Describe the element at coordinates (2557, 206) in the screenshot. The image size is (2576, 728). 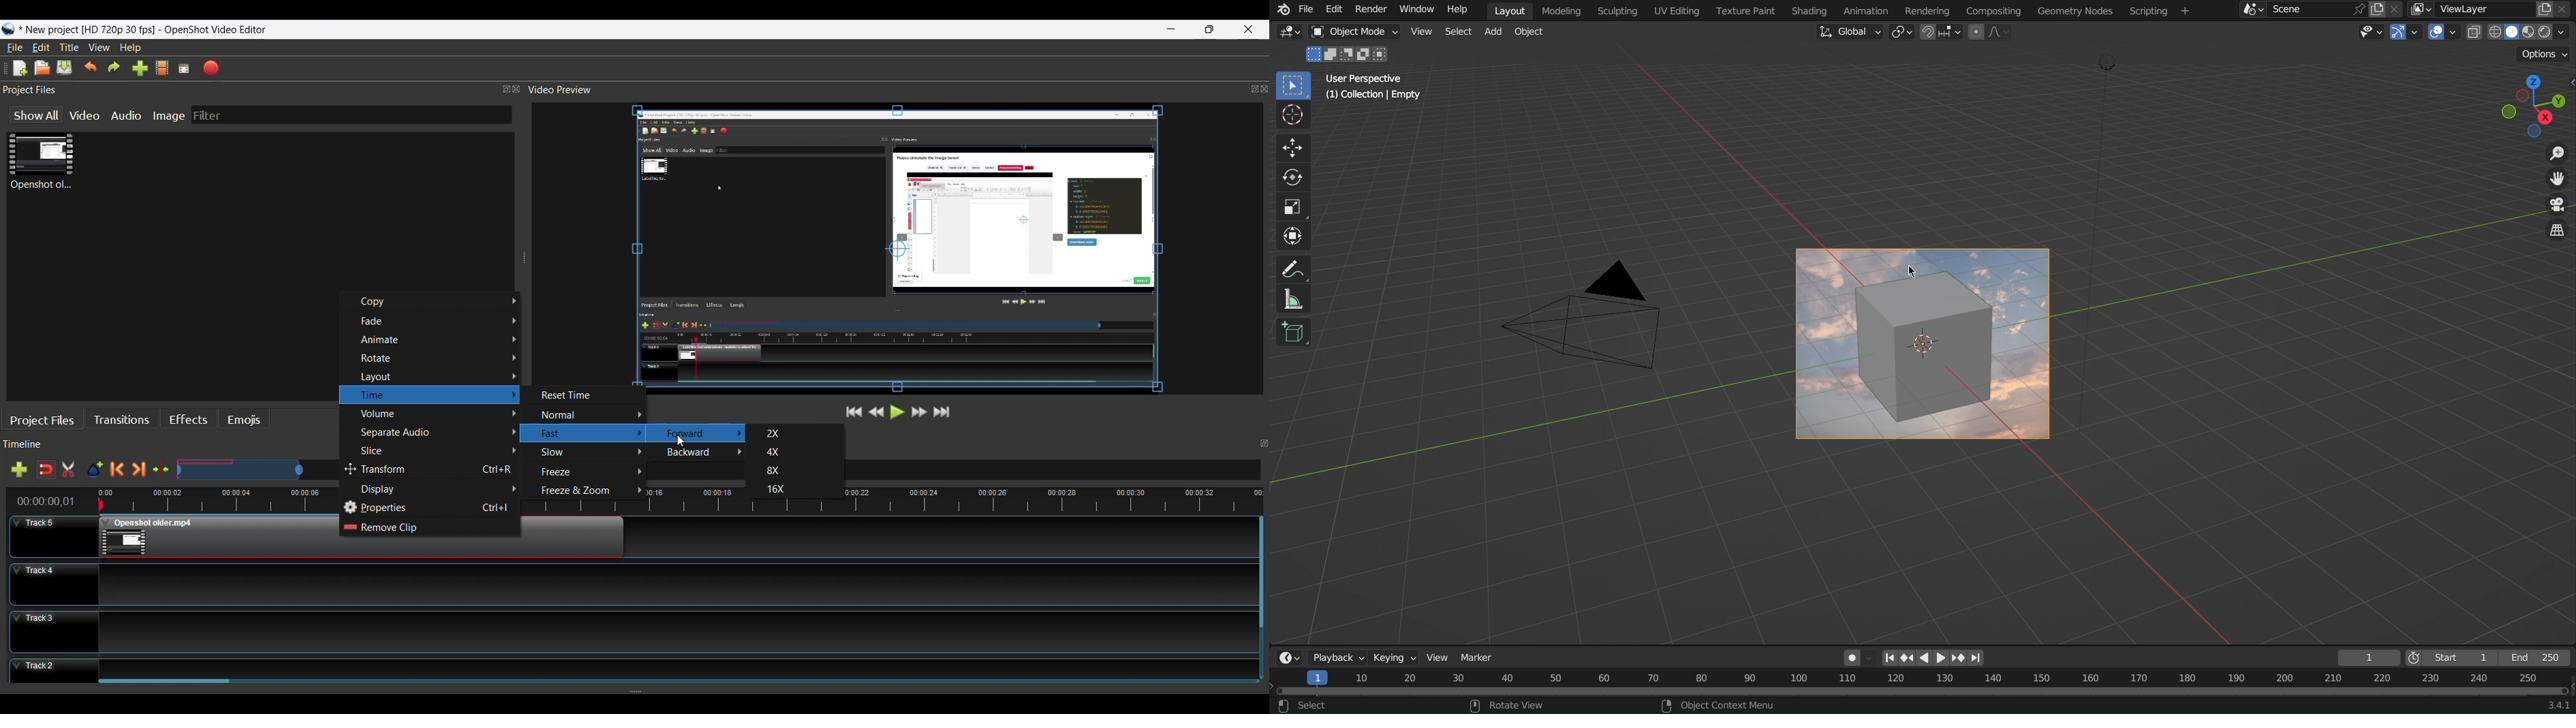
I see `Camera View` at that location.